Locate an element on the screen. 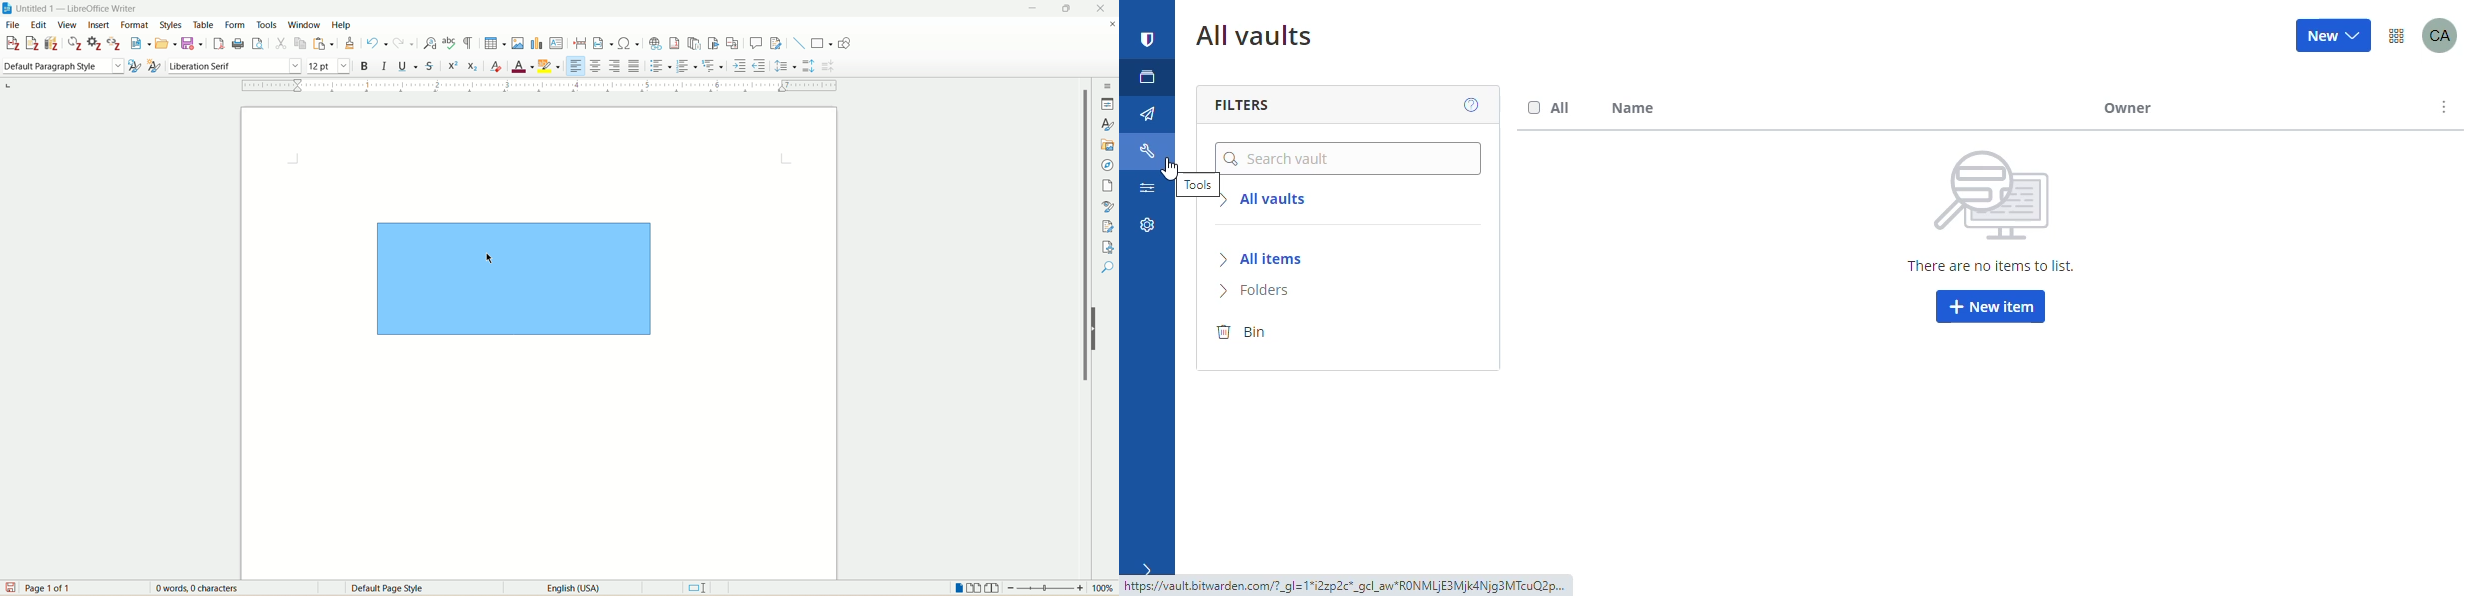 The width and height of the screenshot is (2492, 616). decrease indent is located at coordinates (760, 66).